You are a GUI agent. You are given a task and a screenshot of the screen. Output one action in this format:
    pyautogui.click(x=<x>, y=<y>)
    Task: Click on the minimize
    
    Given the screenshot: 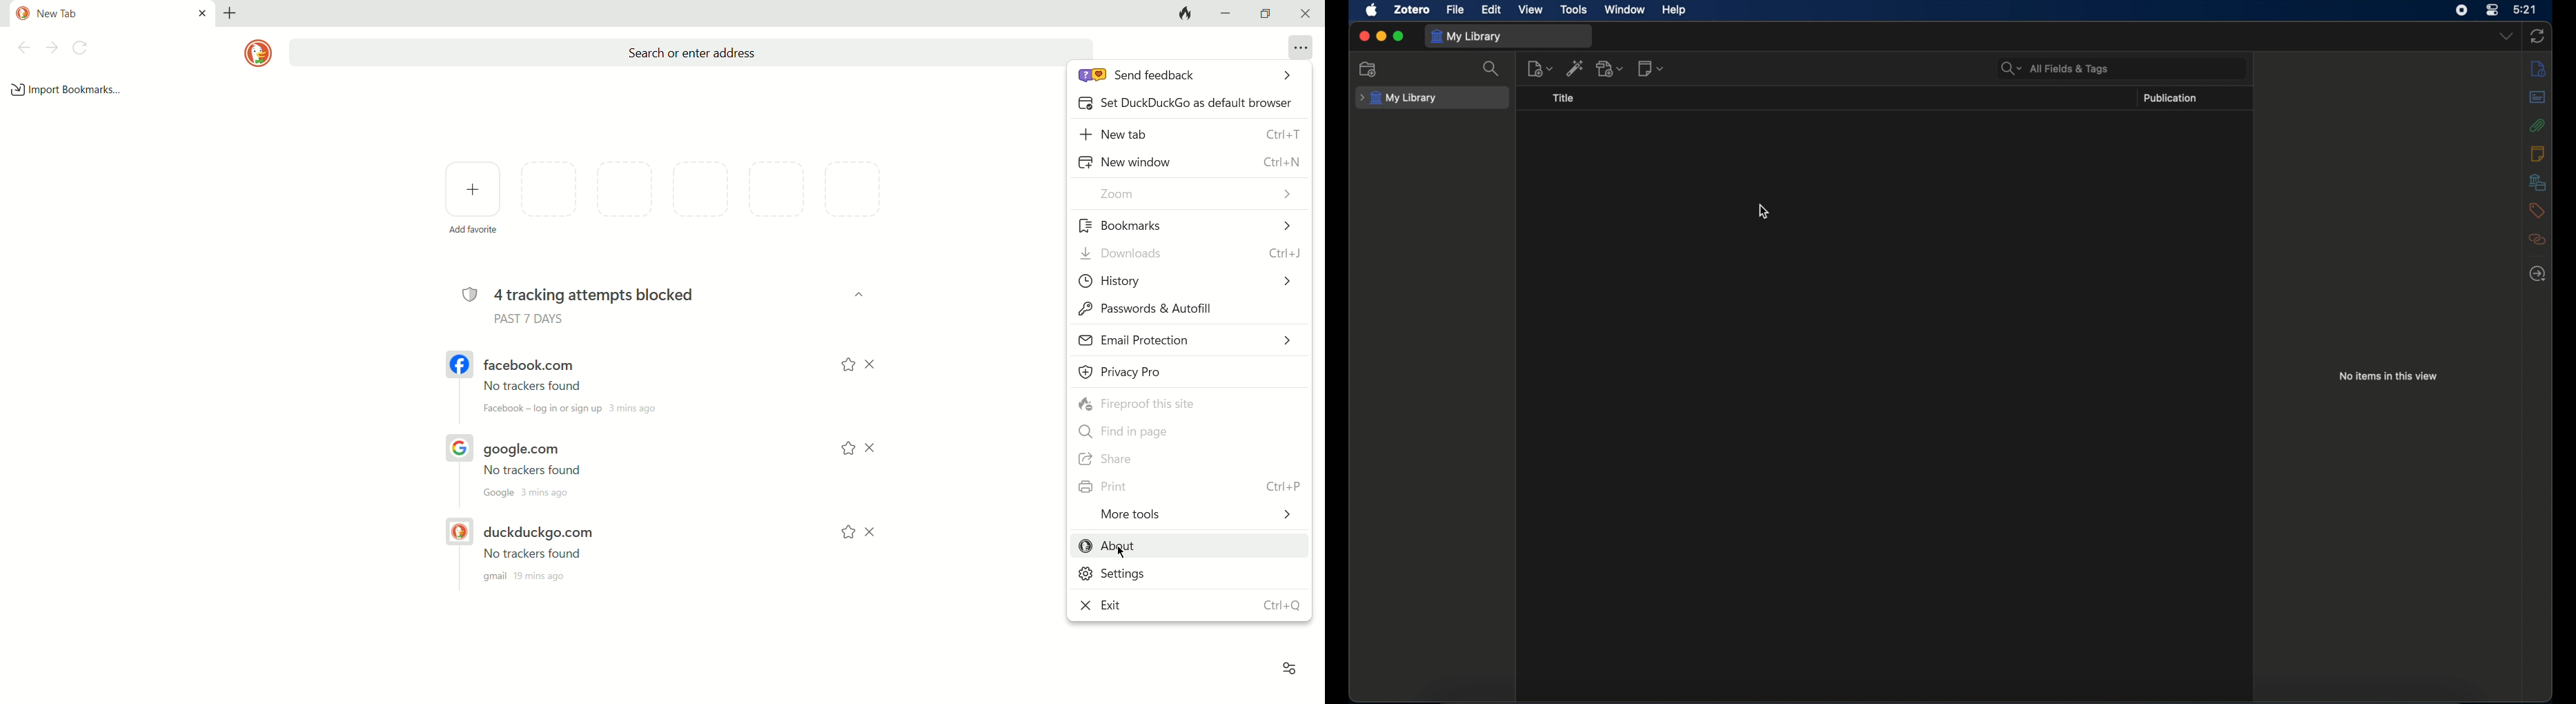 What is the action you would take?
    pyautogui.click(x=1228, y=14)
    